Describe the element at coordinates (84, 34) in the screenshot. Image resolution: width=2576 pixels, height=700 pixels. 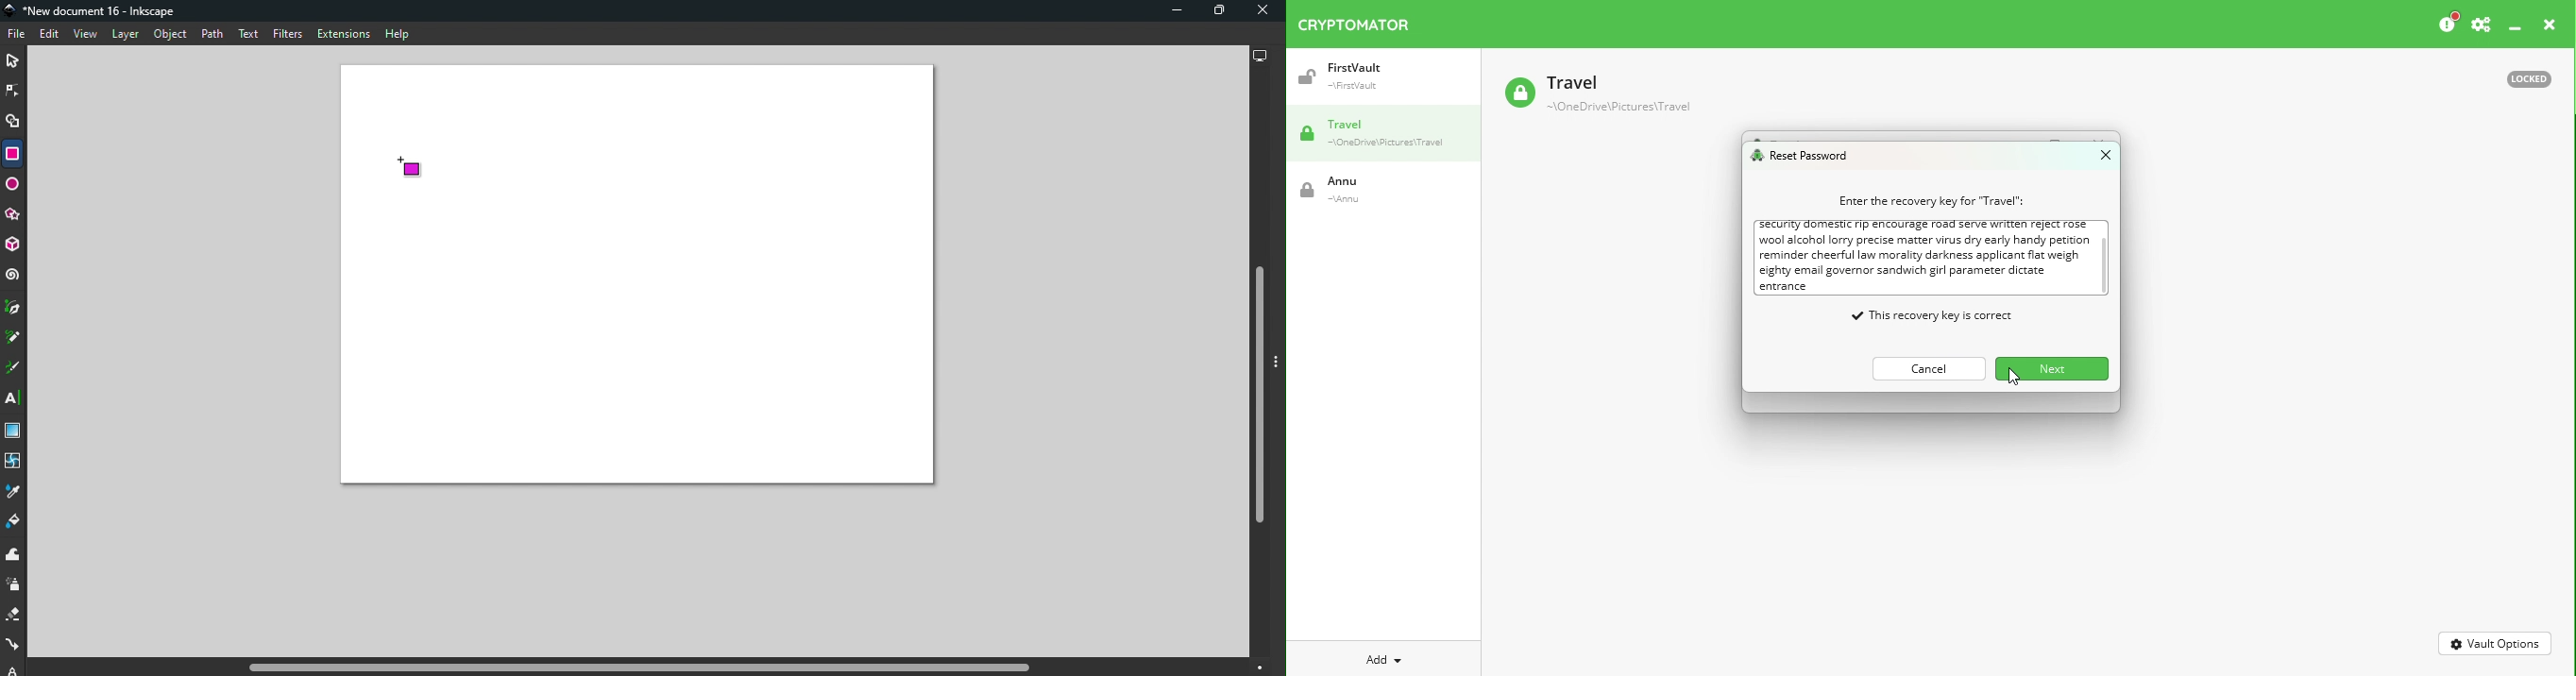
I see `View` at that location.